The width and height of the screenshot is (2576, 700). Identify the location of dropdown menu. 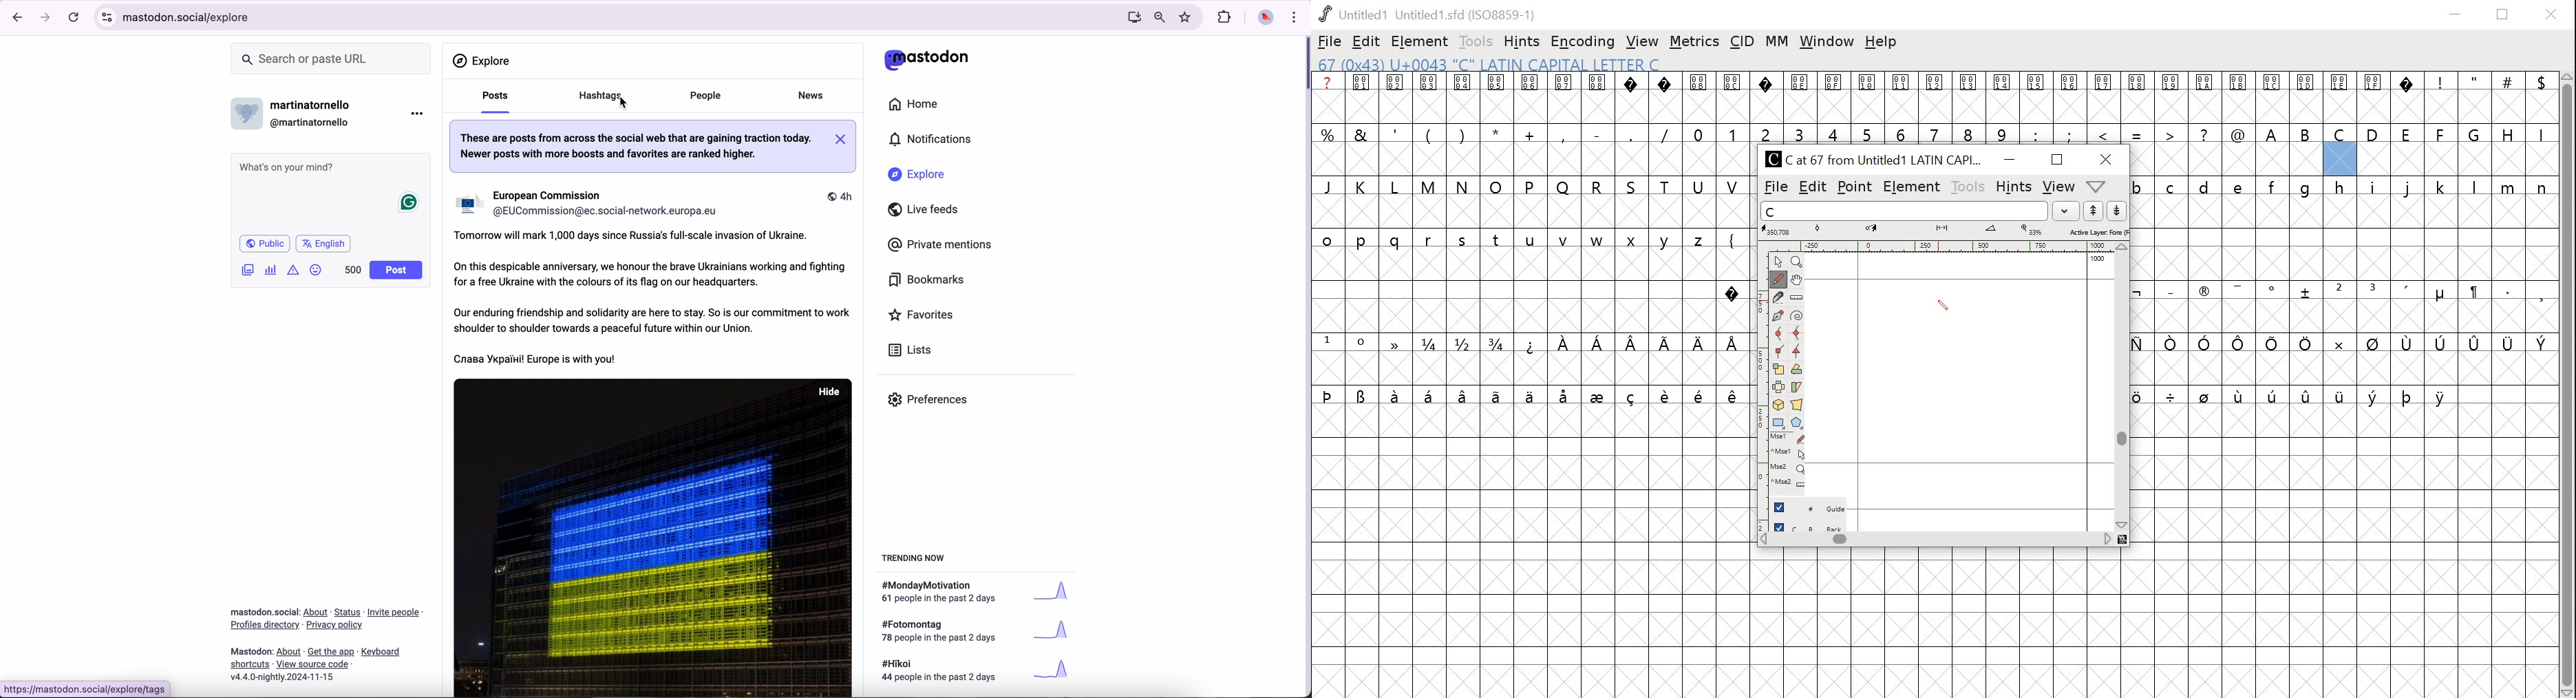
(2065, 211).